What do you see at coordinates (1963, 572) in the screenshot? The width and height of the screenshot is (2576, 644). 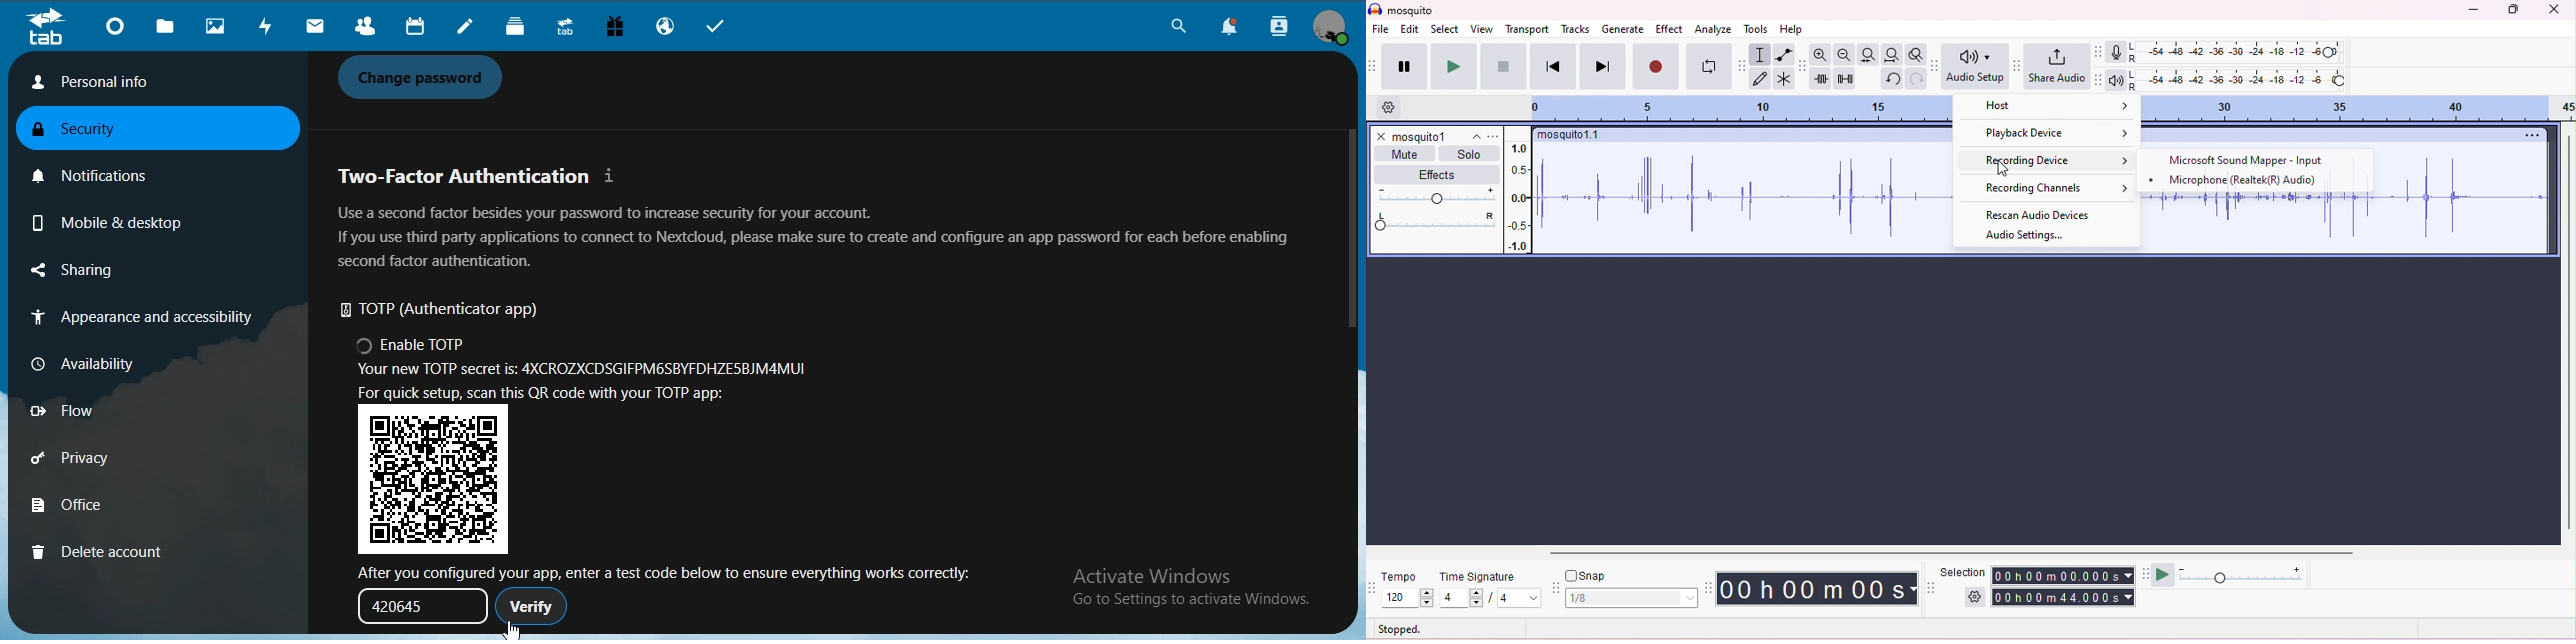 I see `selection` at bounding box center [1963, 572].